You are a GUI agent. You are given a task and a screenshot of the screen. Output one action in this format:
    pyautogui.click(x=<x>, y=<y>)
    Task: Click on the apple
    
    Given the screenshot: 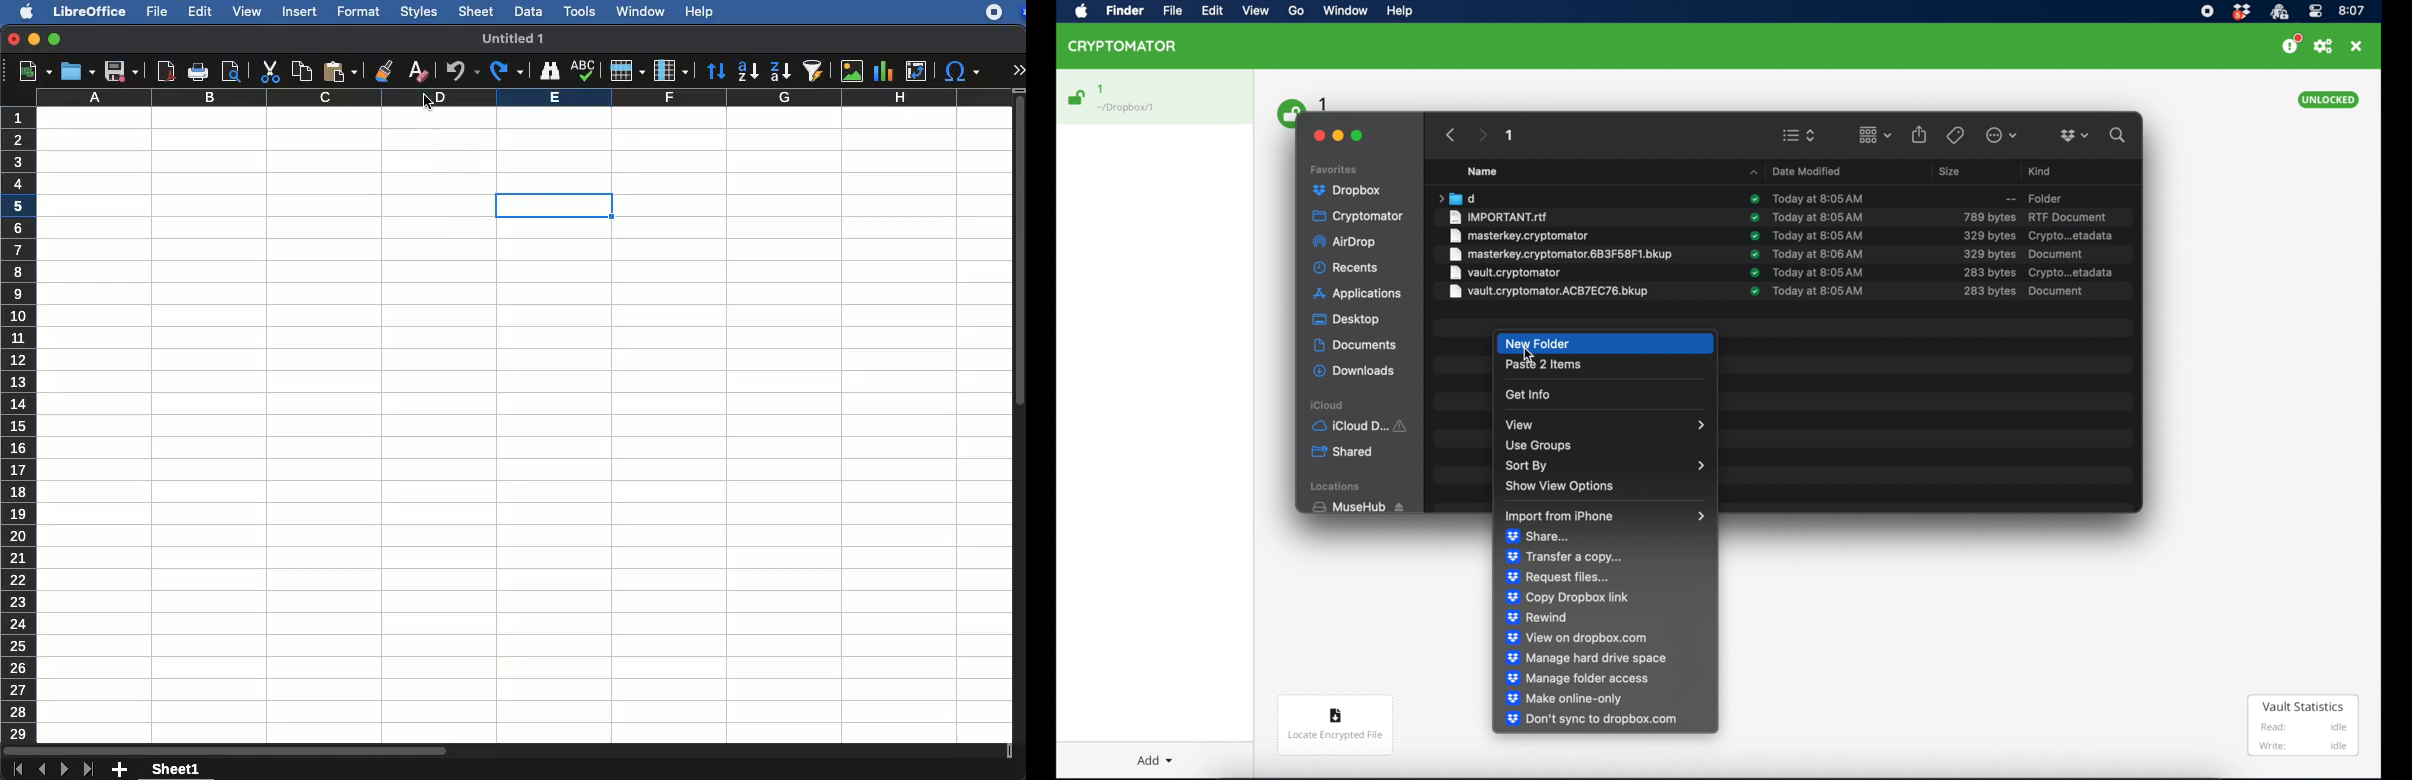 What is the action you would take?
    pyautogui.click(x=20, y=12)
    